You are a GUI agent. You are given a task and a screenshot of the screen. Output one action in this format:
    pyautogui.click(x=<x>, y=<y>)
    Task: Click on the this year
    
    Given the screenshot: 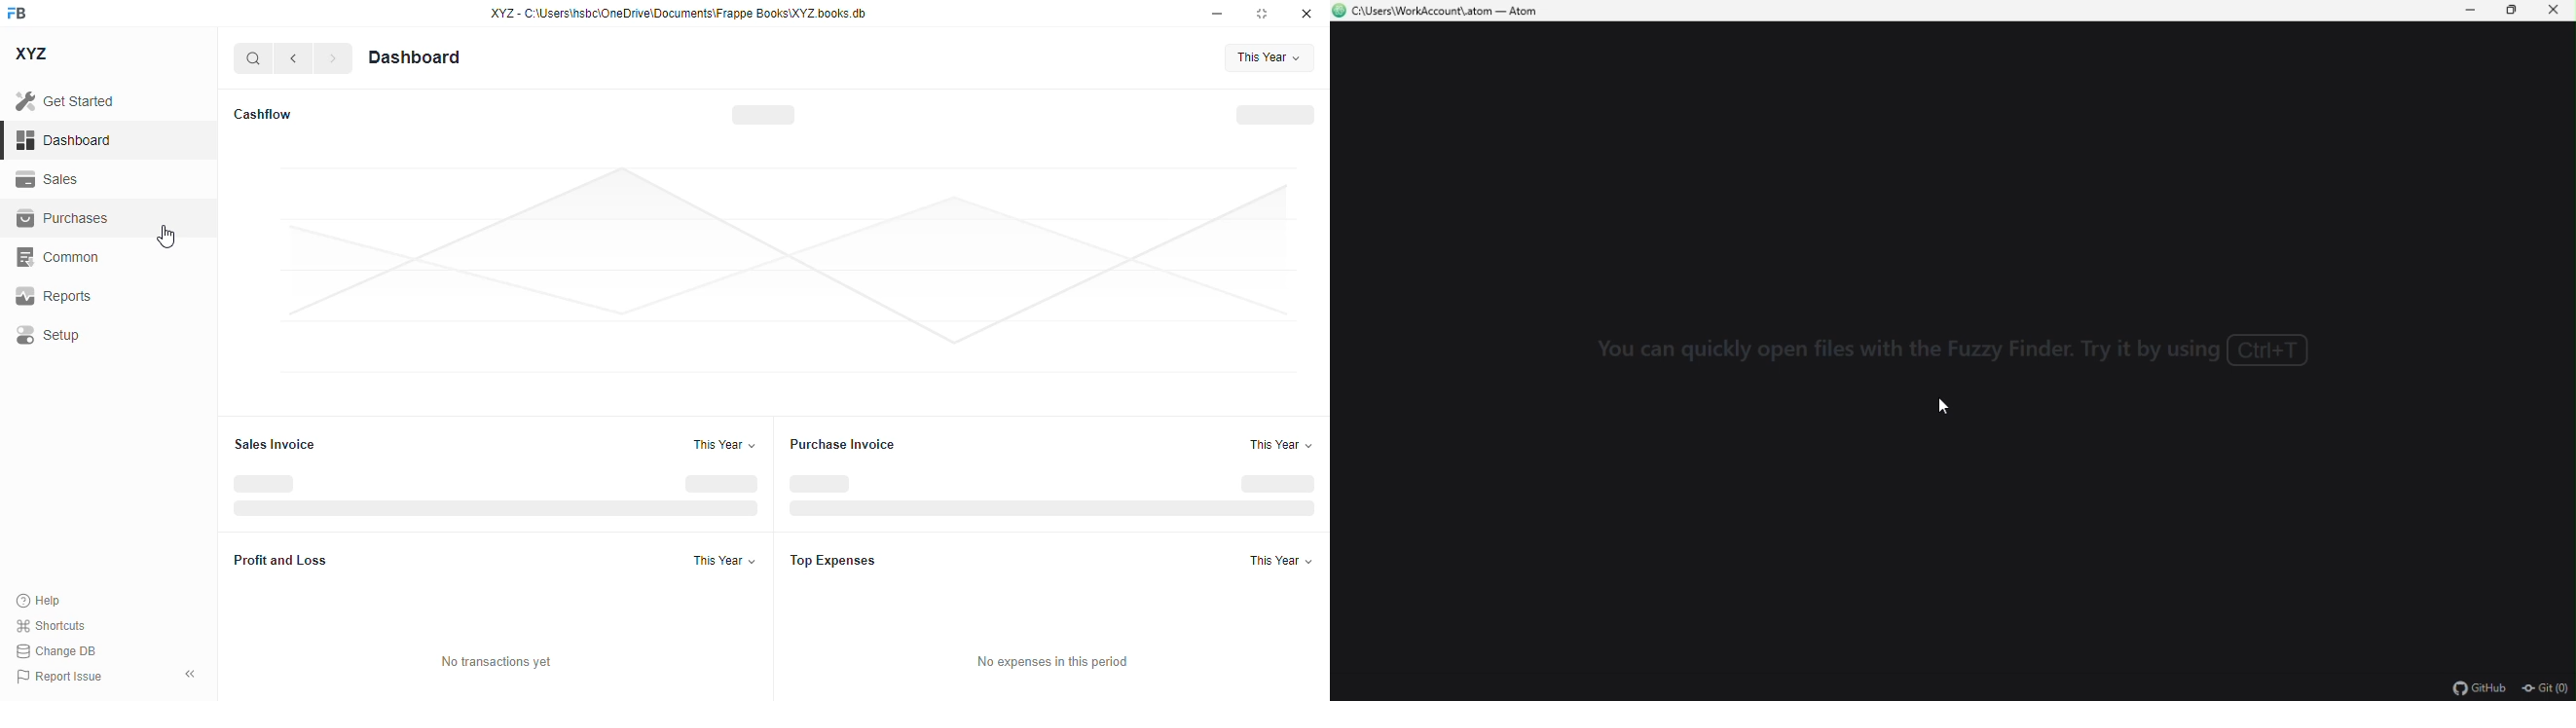 What is the action you would take?
    pyautogui.click(x=1282, y=445)
    